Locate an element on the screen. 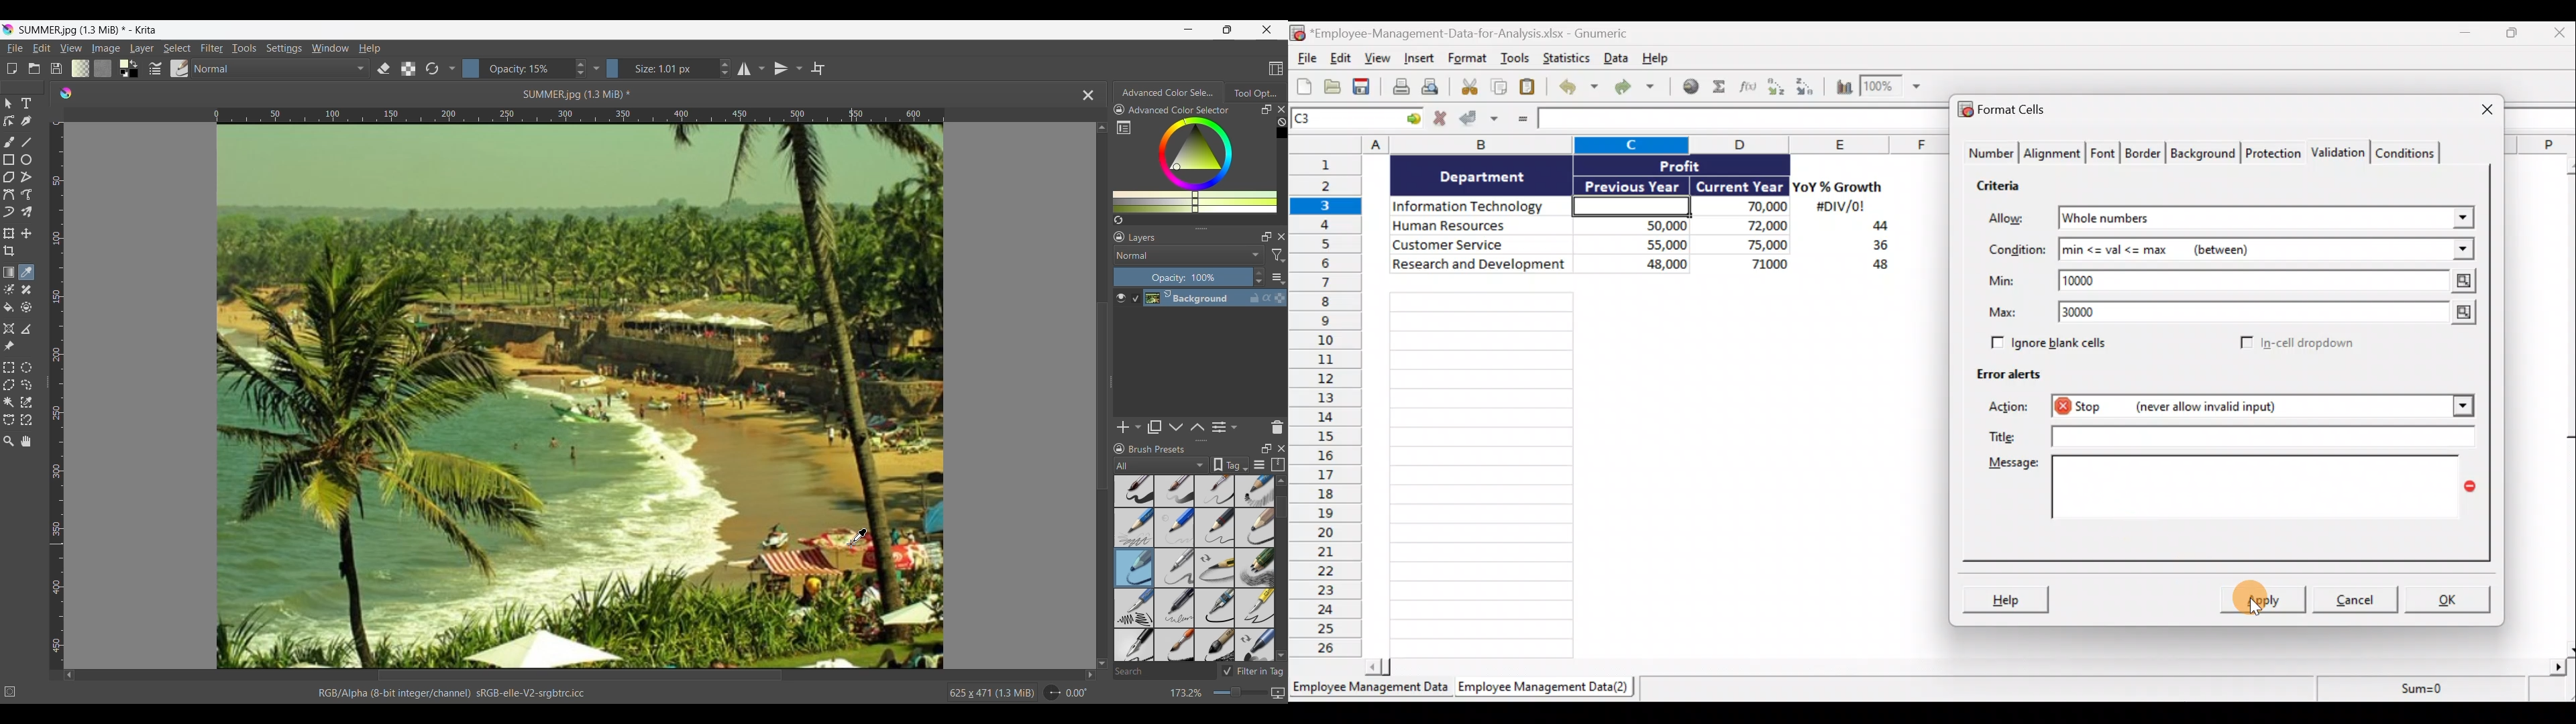  Print current file is located at coordinates (1399, 88).